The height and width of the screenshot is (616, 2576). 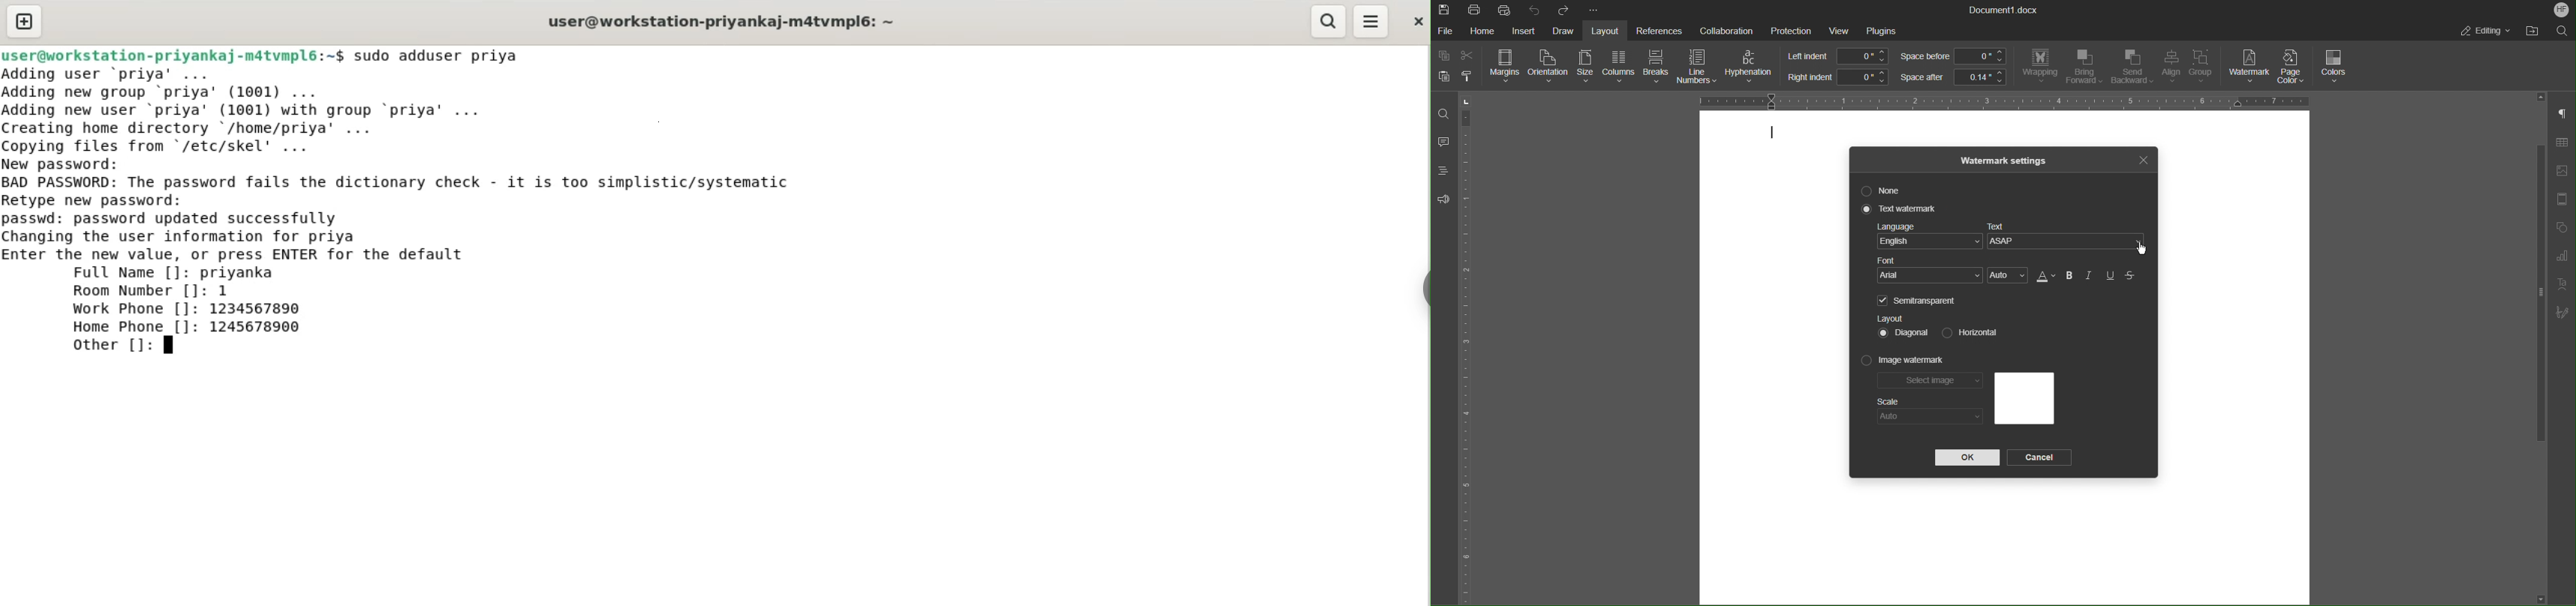 I want to click on References, so click(x=1657, y=30).